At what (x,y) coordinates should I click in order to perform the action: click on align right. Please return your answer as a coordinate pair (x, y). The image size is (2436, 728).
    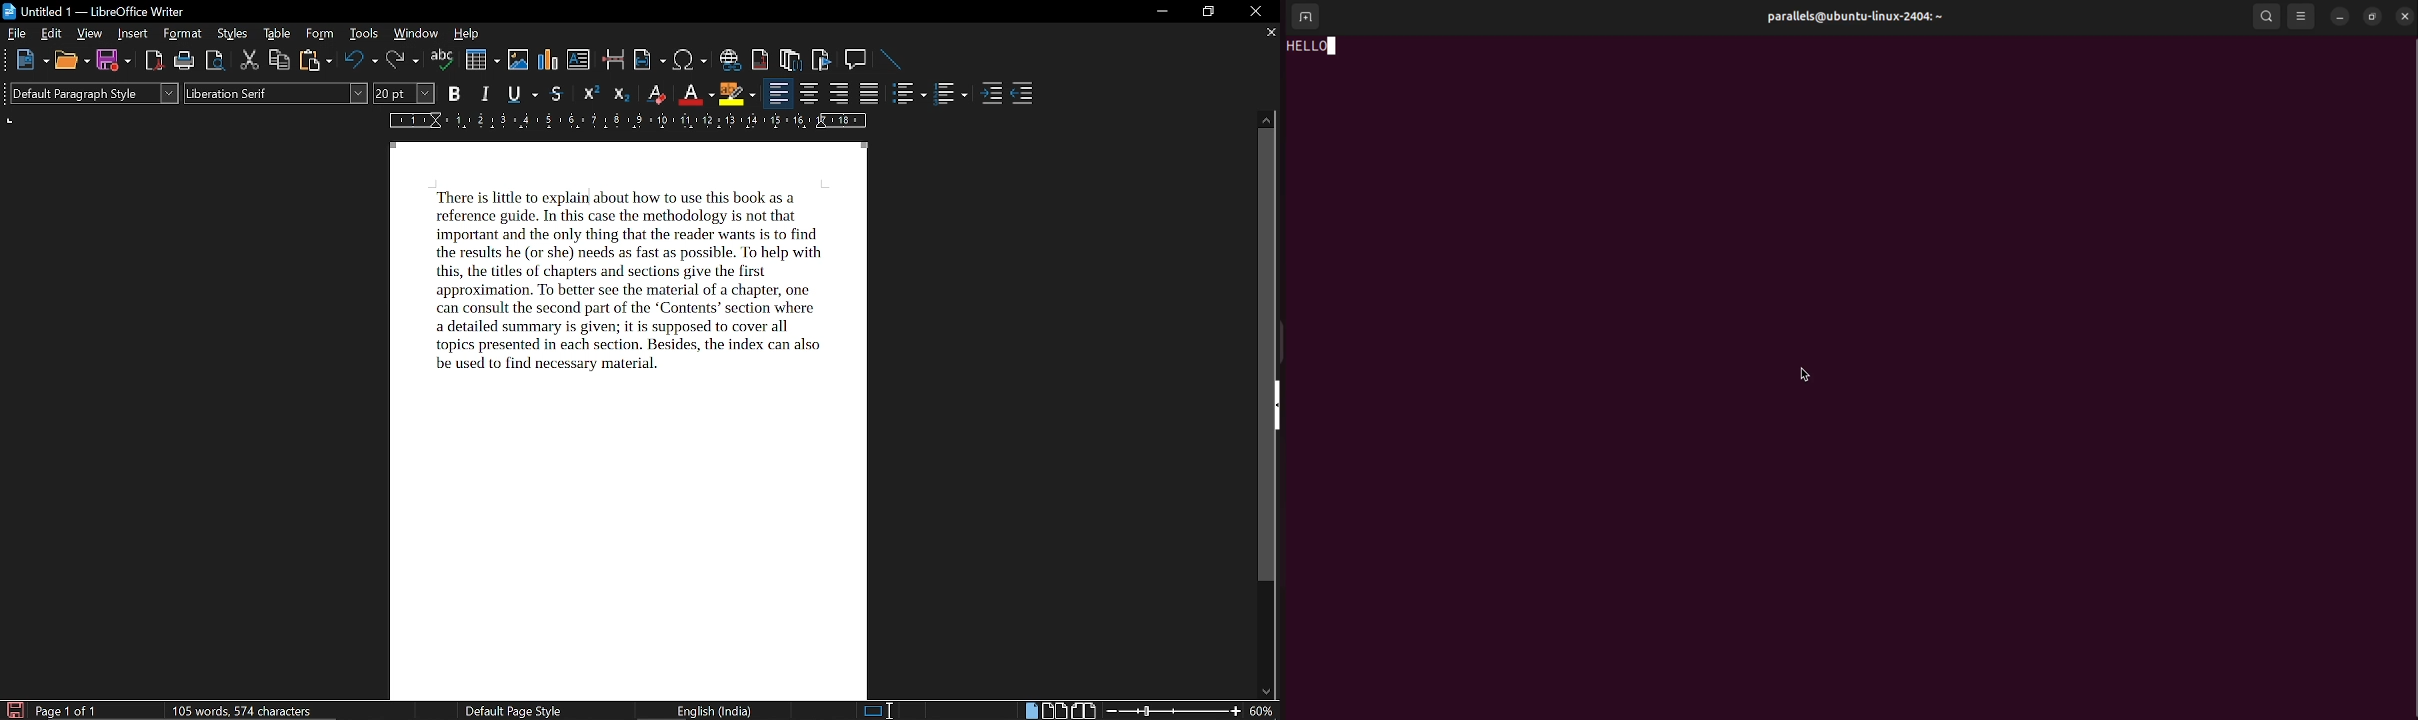
    Looking at the image, I should click on (841, 94).